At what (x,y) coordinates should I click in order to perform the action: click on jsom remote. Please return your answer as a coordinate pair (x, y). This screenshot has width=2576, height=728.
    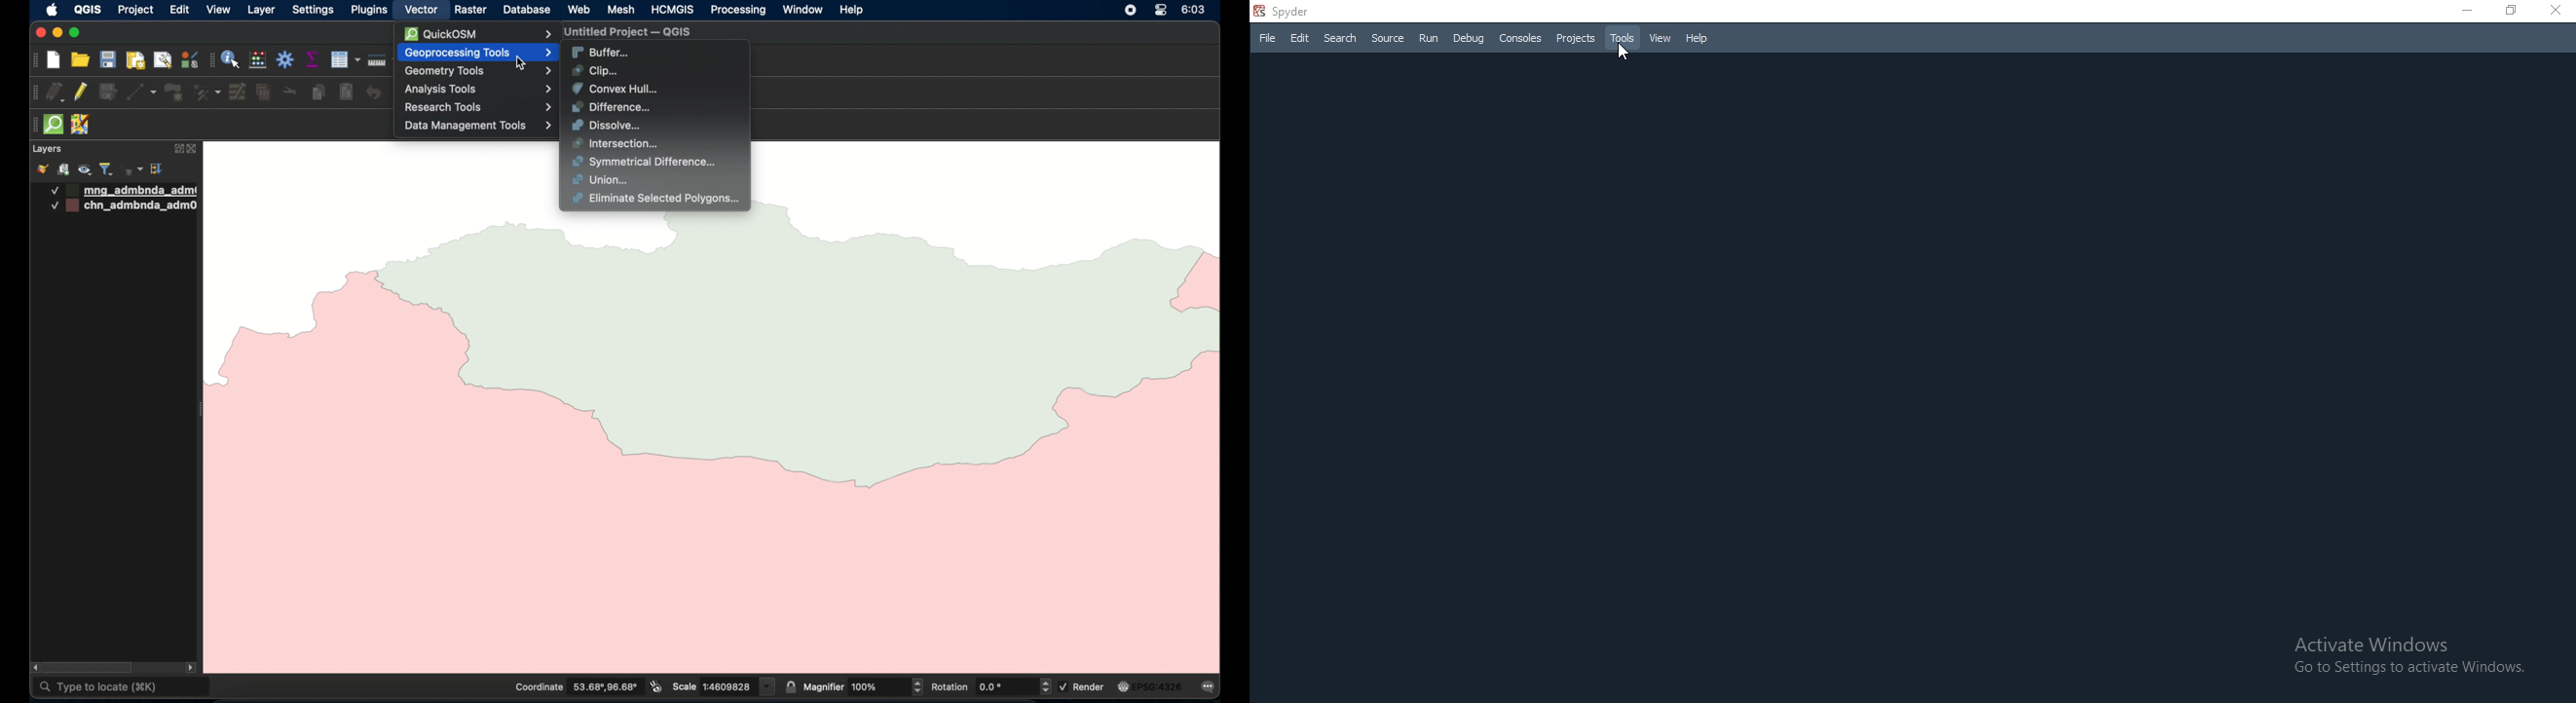
    Looking at the image, I should click on (82, 125).